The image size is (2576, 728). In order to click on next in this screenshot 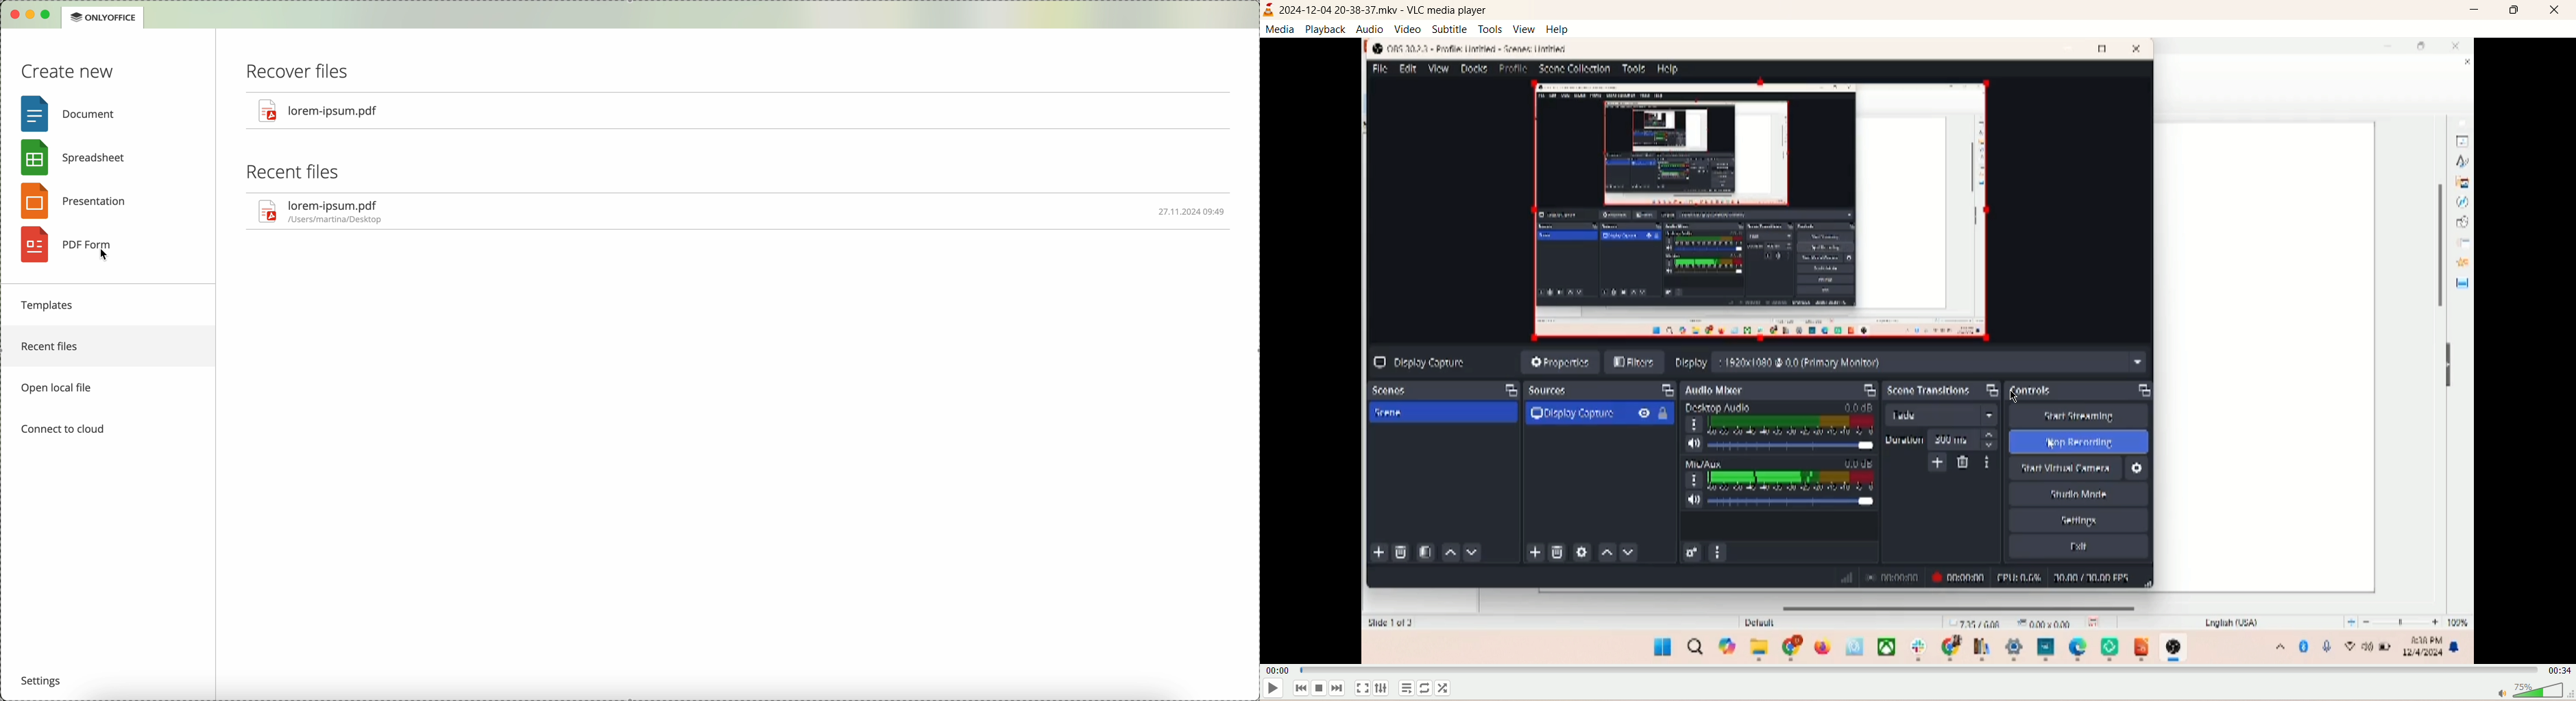, I will do `click(1339, 688)`.